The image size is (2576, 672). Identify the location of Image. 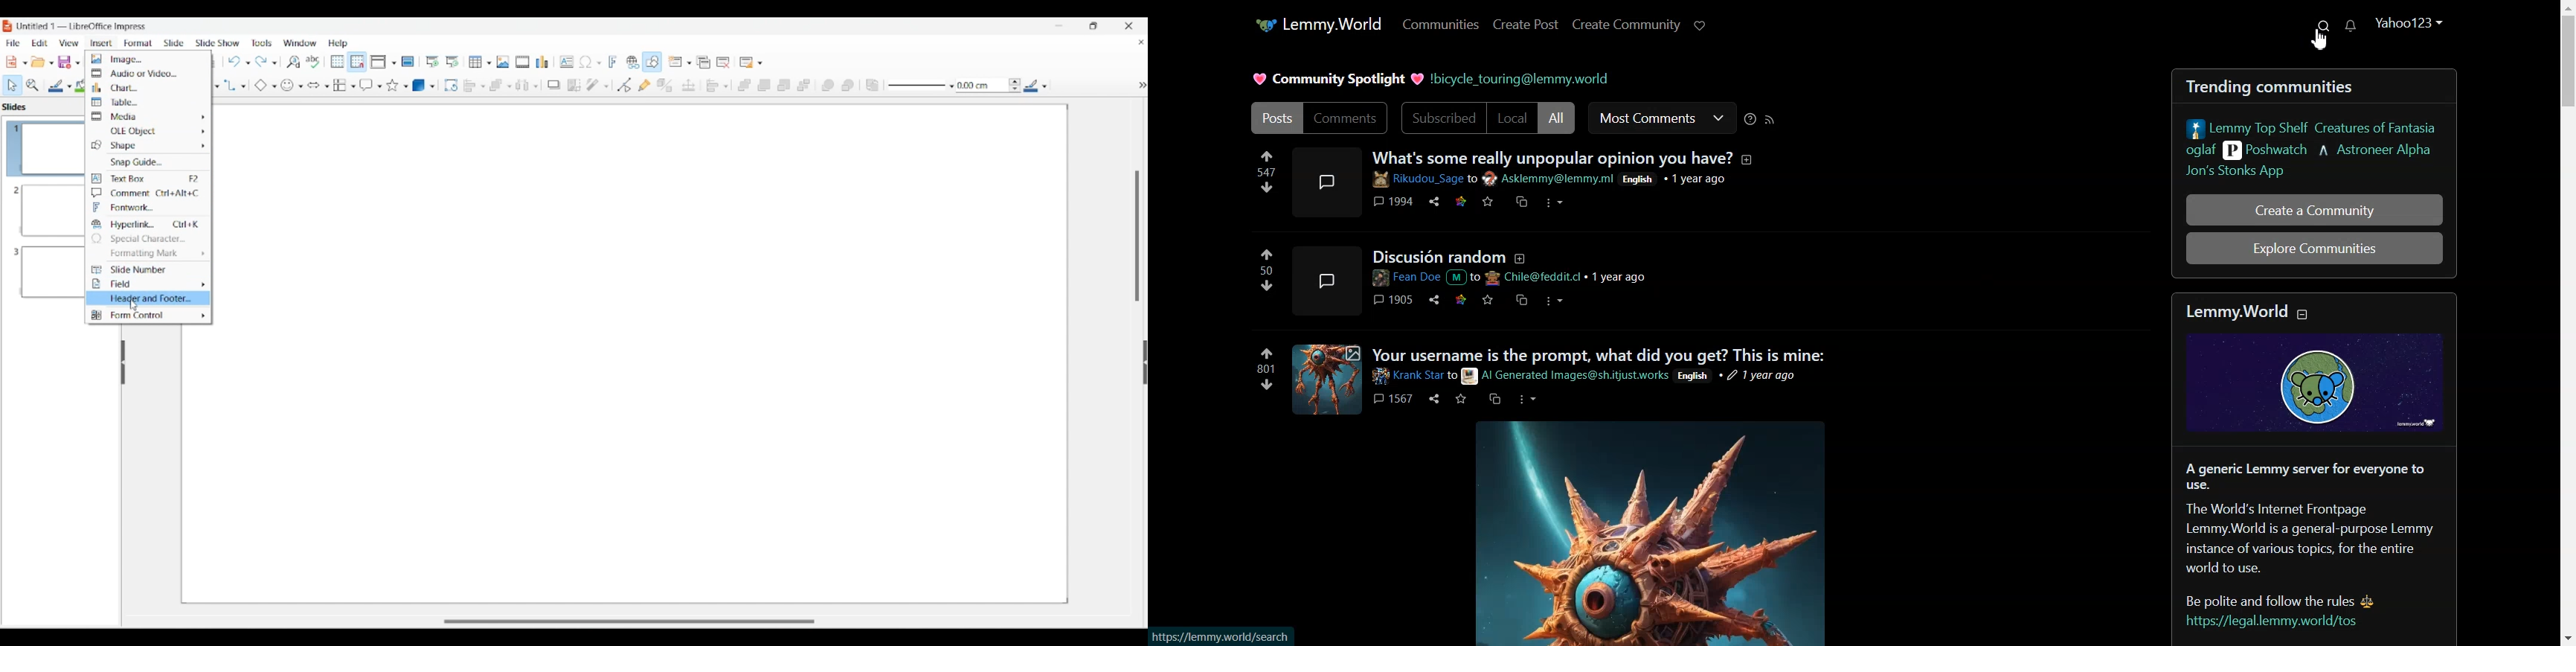
(148, 59).